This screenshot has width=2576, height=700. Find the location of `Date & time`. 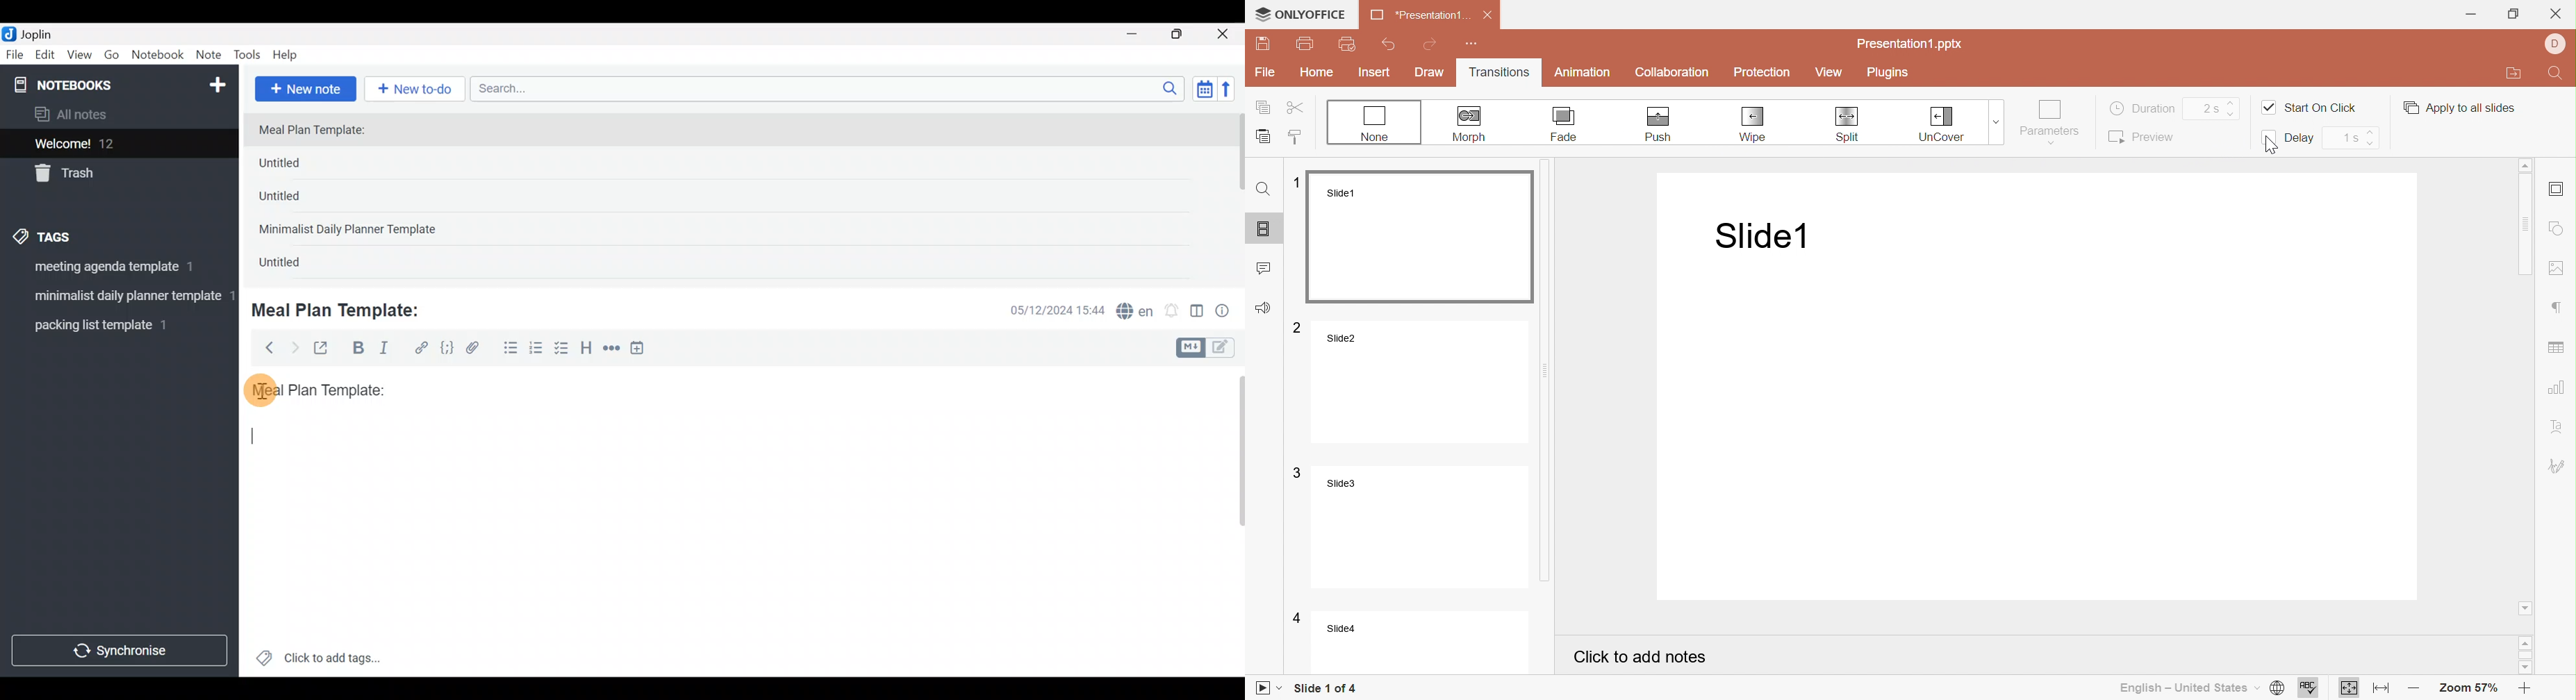

Date & time is located at coordinates (1047, 310).